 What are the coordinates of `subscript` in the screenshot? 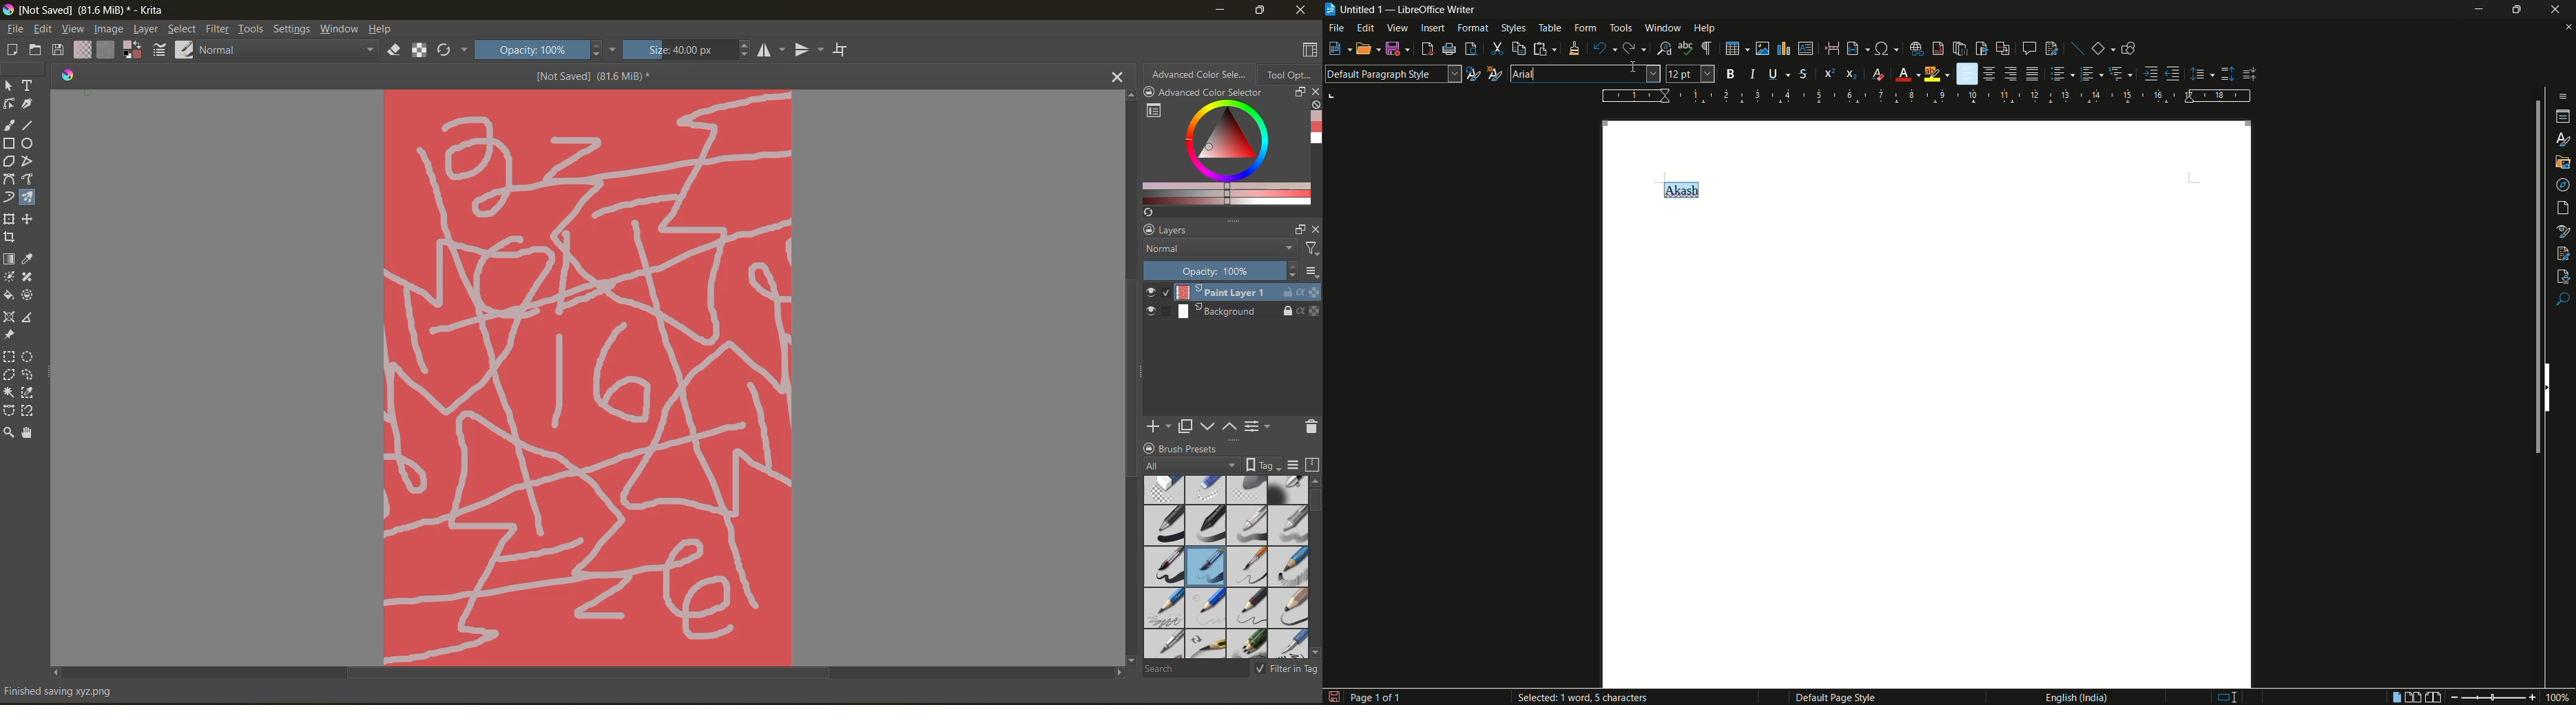 It's located at (1853, 74).